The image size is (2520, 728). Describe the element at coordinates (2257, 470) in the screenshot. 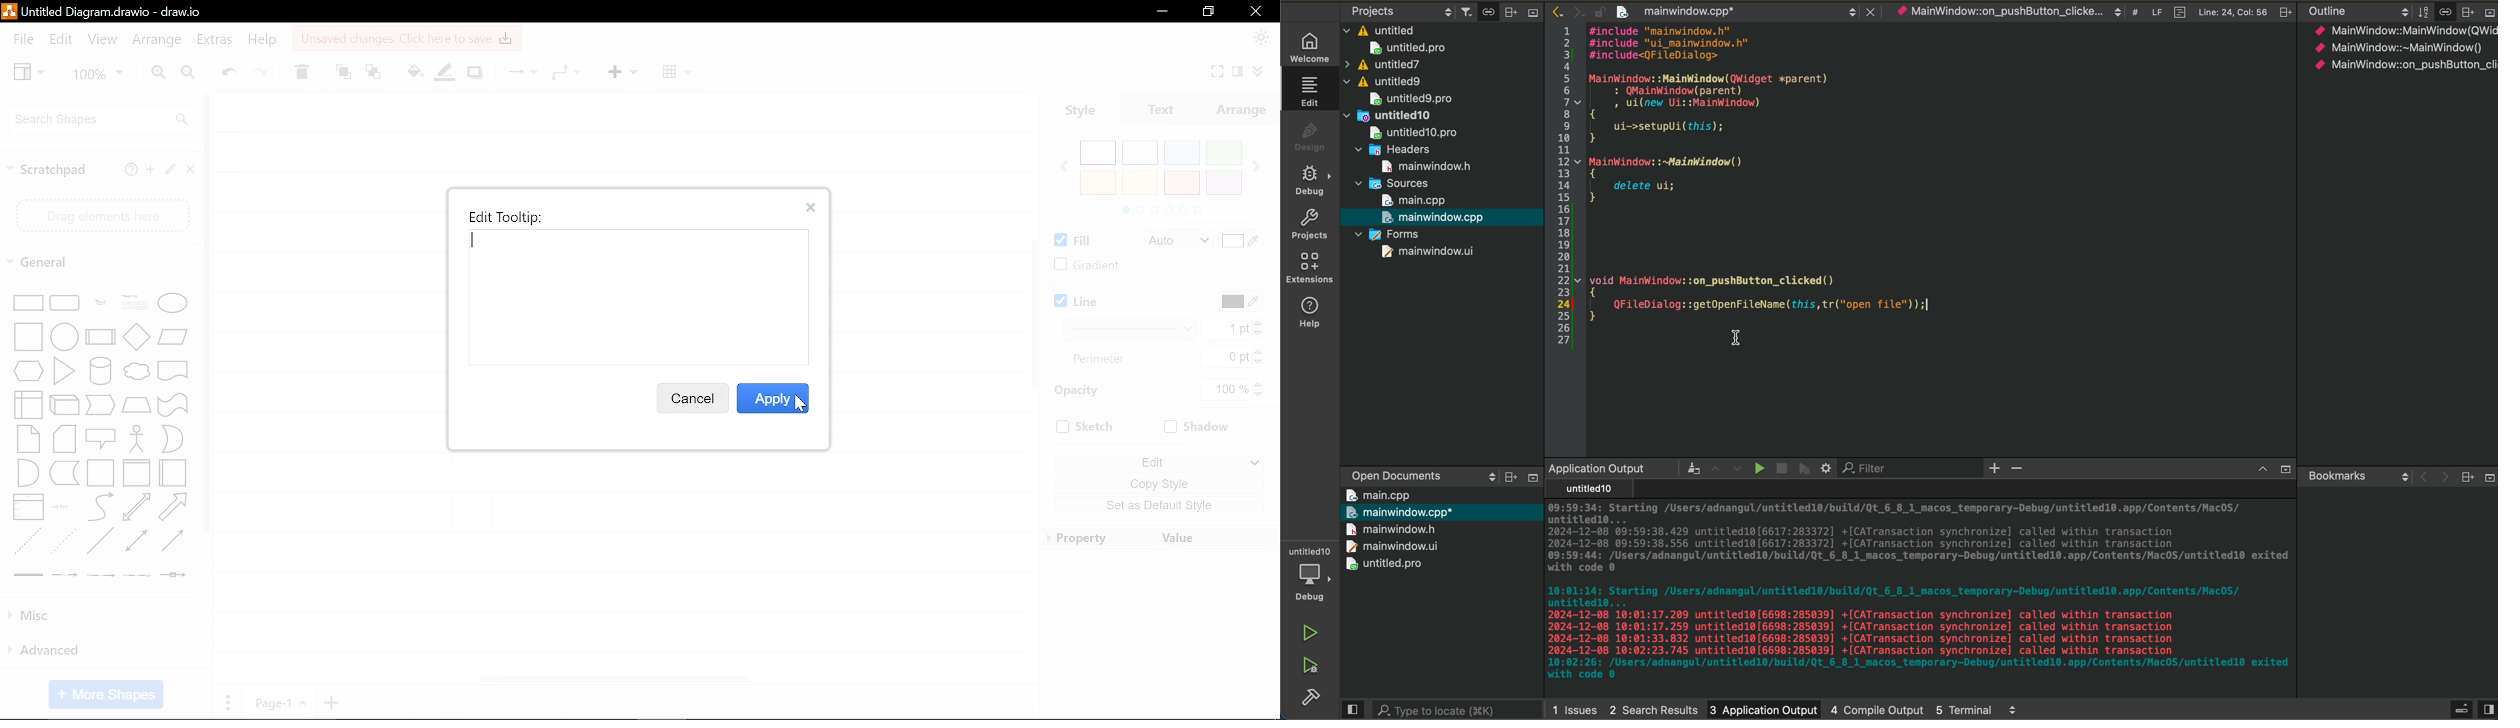

I see `up` at that location.